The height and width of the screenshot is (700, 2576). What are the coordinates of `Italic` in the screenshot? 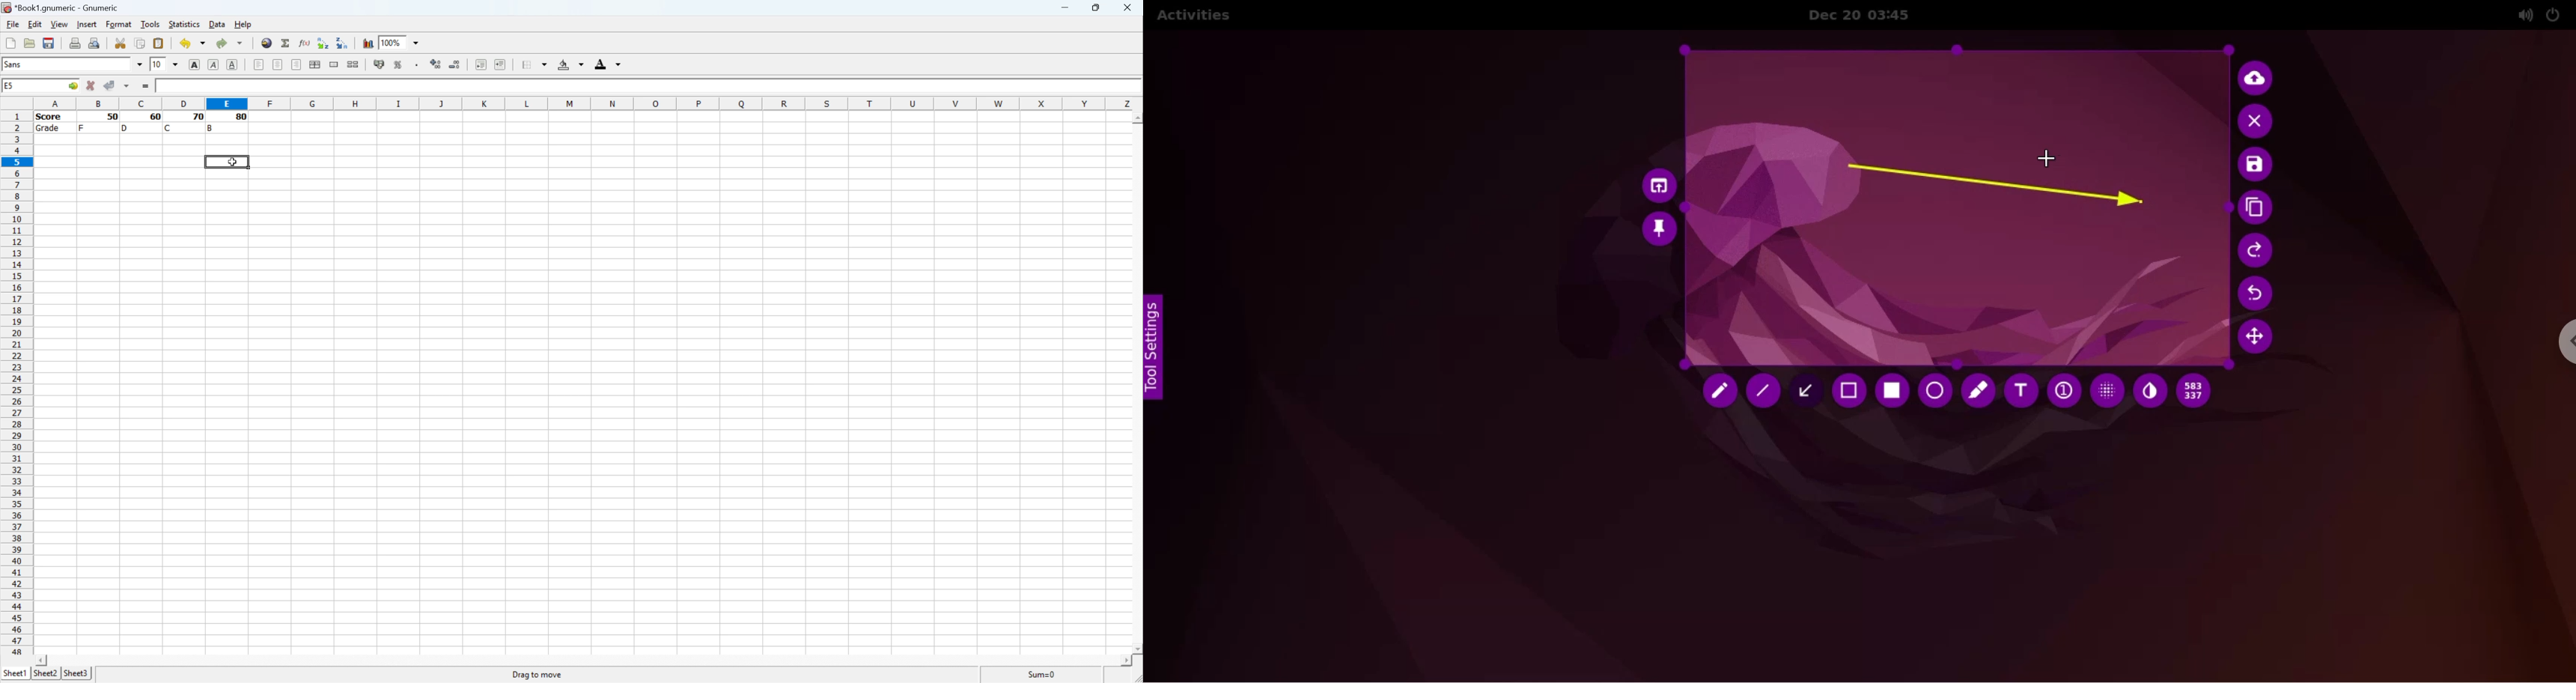 It's located at (212, 65).